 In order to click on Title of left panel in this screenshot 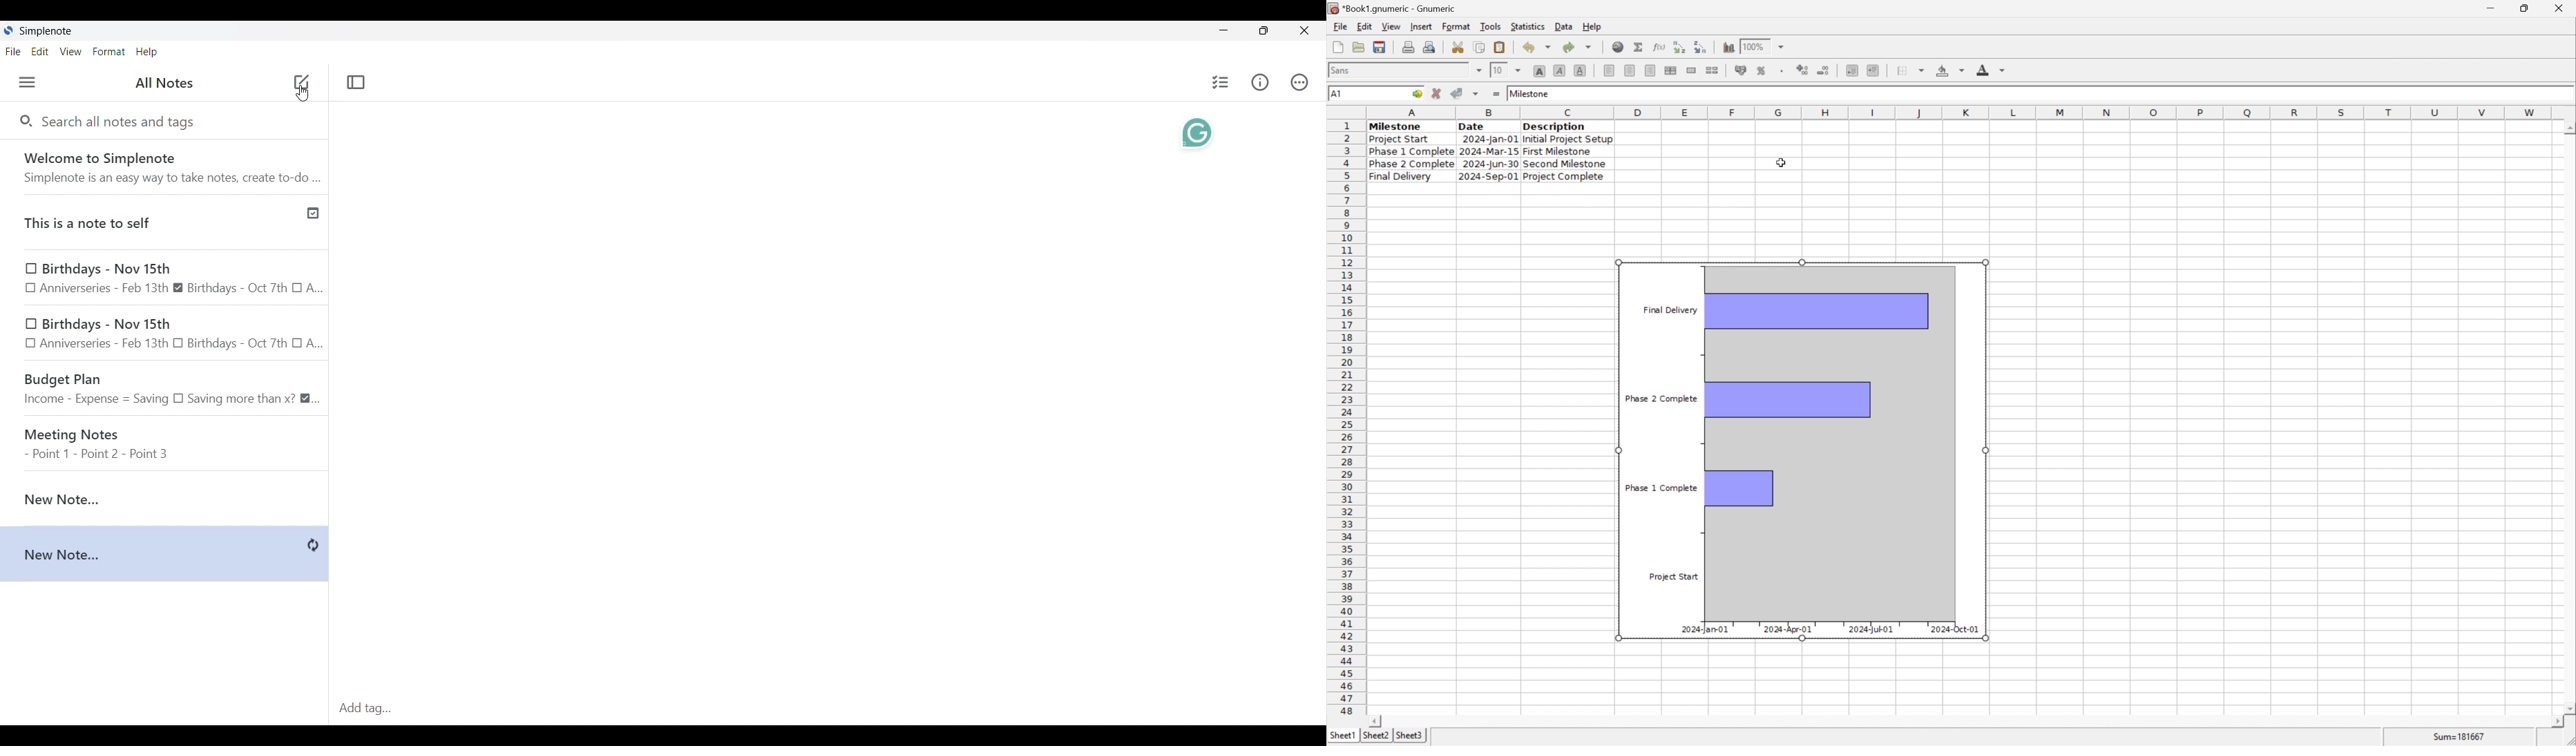, I will do `click(164, 82)`.